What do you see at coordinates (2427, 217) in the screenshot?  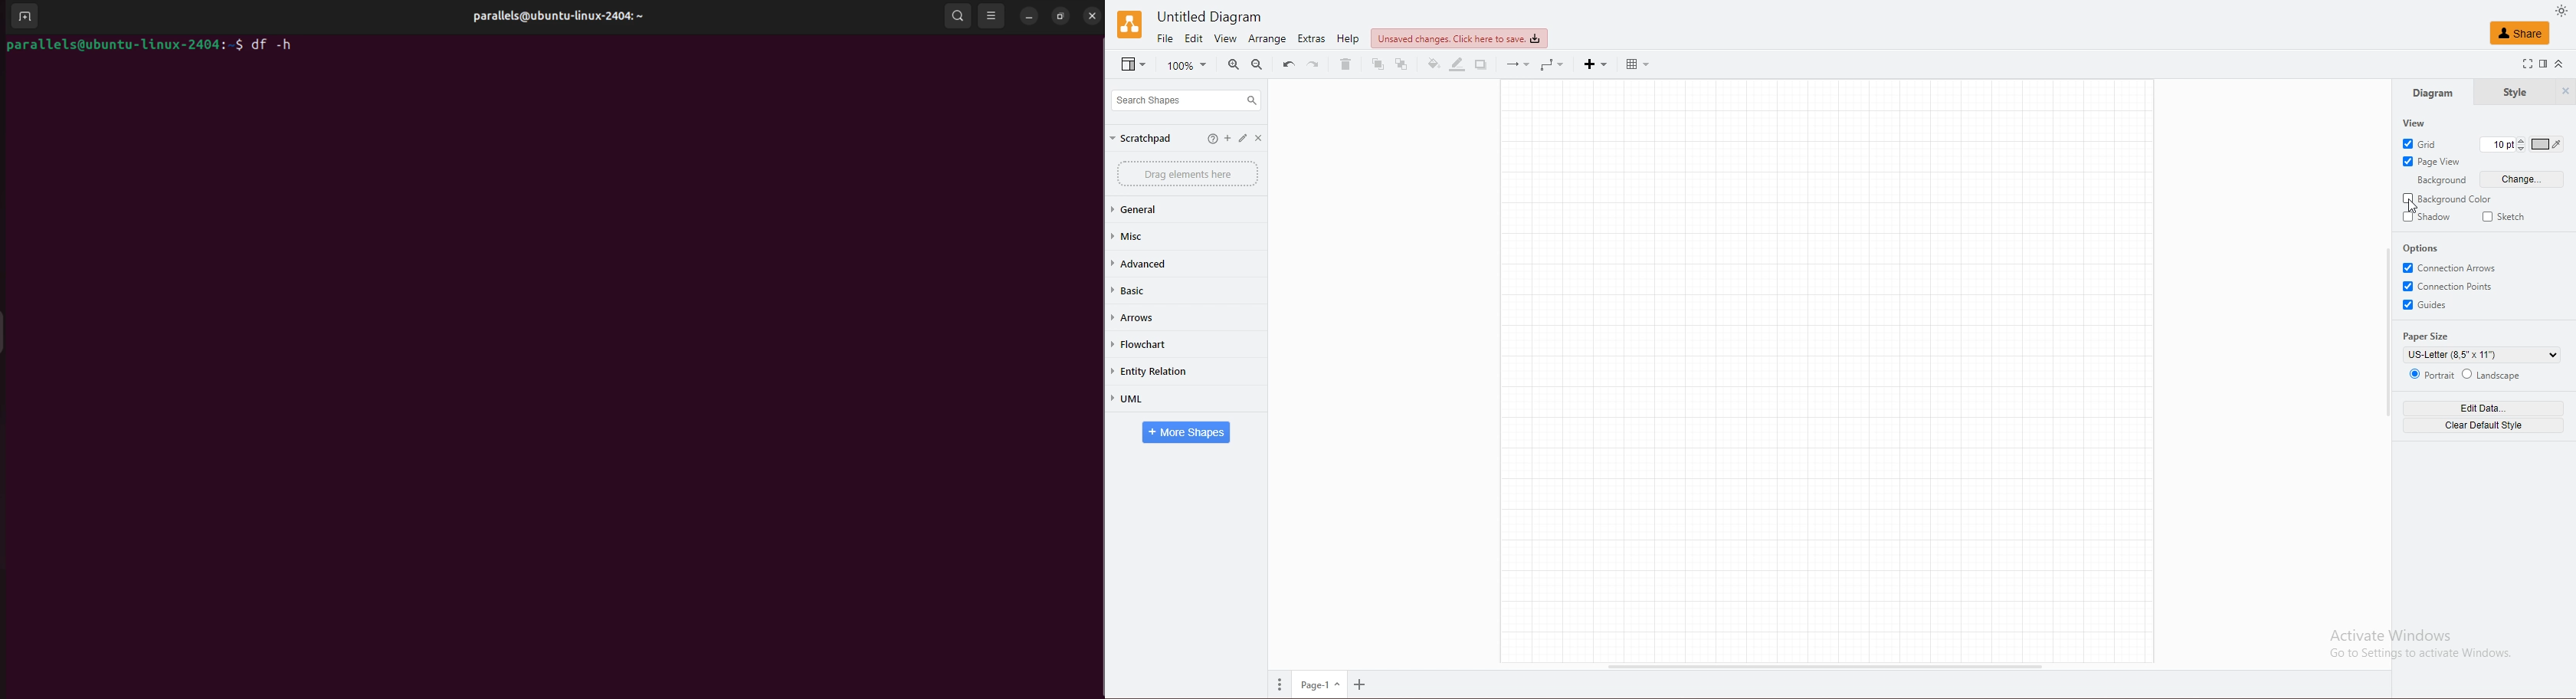 I see `shadow` at bounding box center [2427, 217].